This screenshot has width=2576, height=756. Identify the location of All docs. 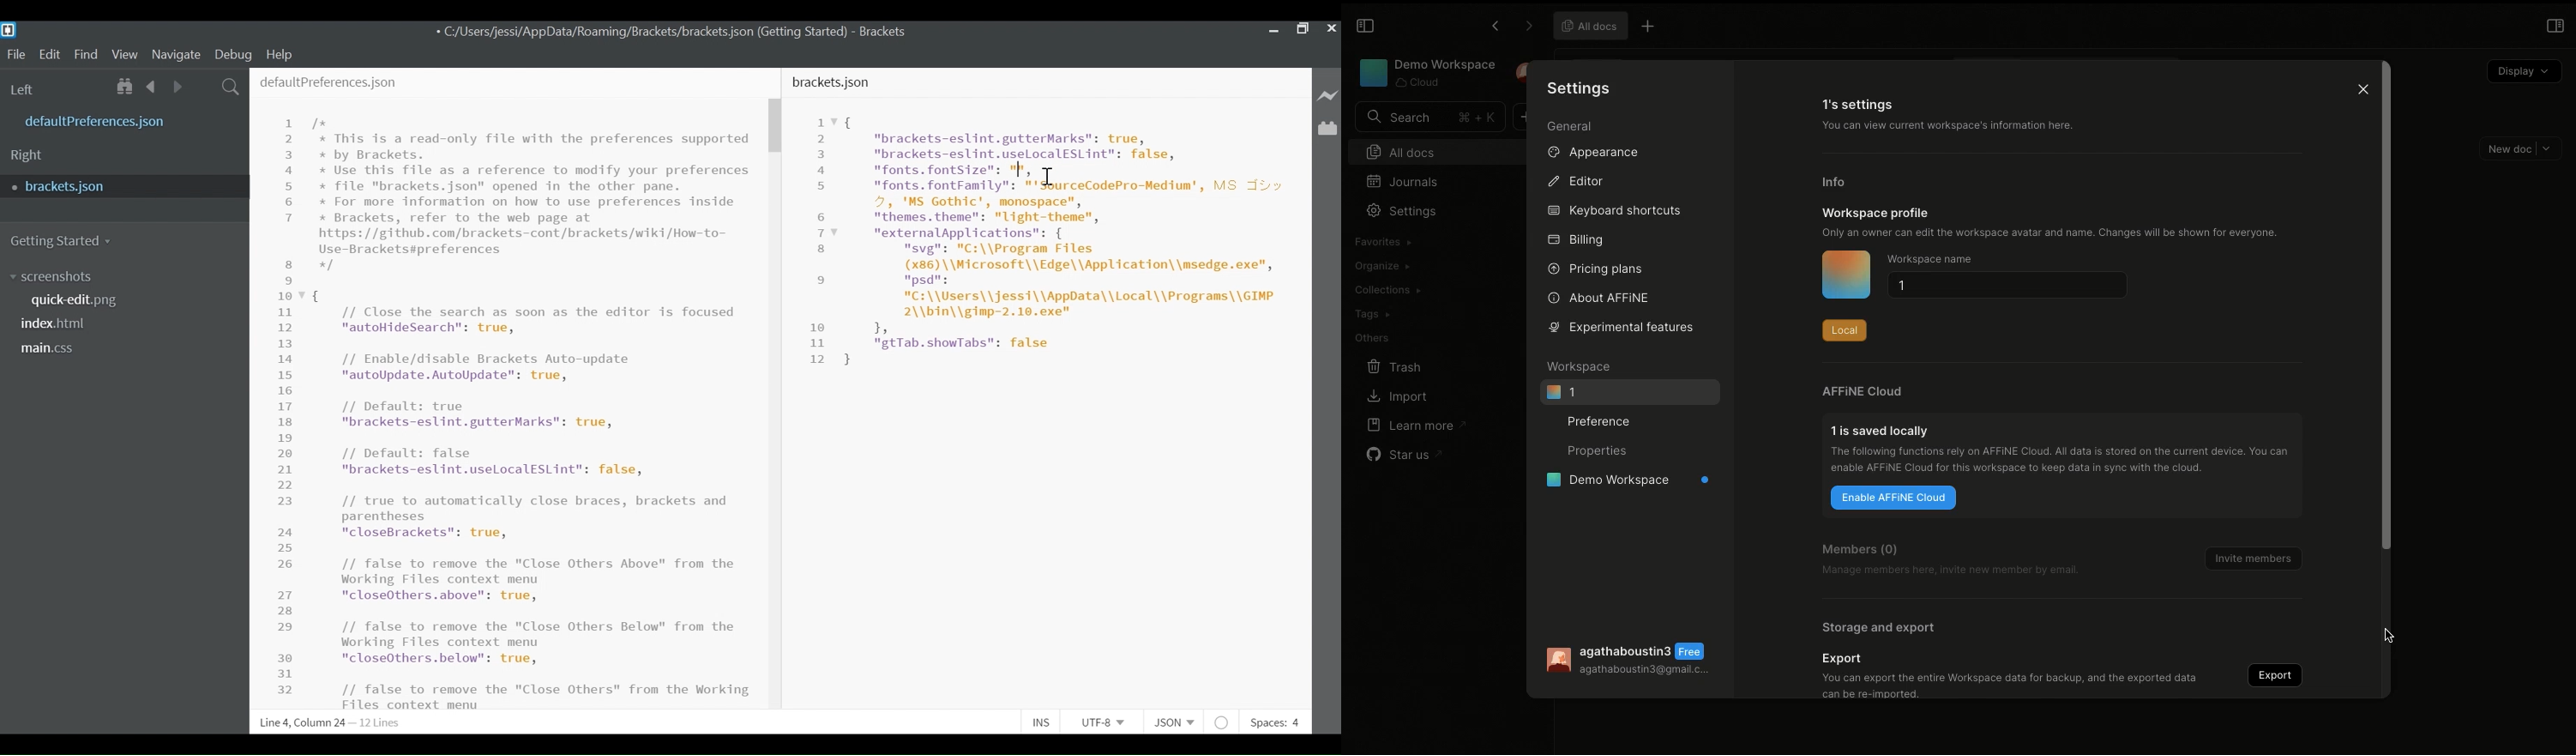
(1442, 150).